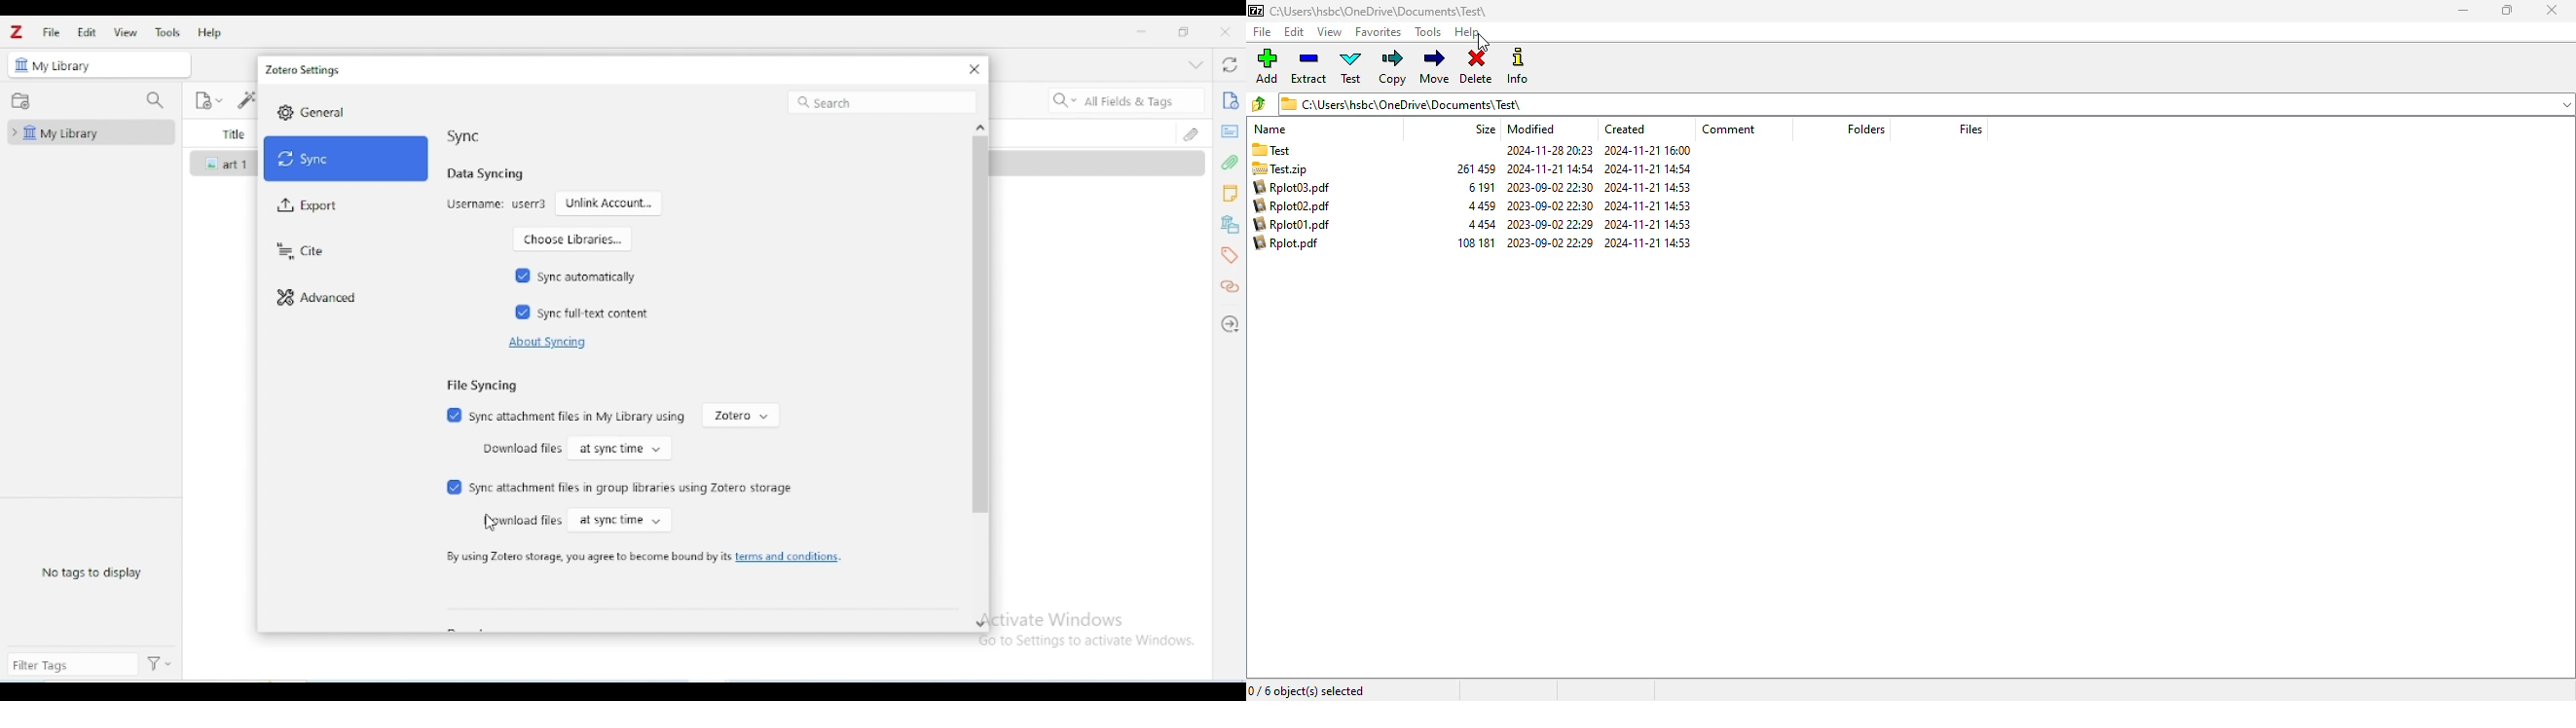 Image resolution: width=2576 pixels, height=728 pixels. I want to click on terms and conditions., so click(789, 557).